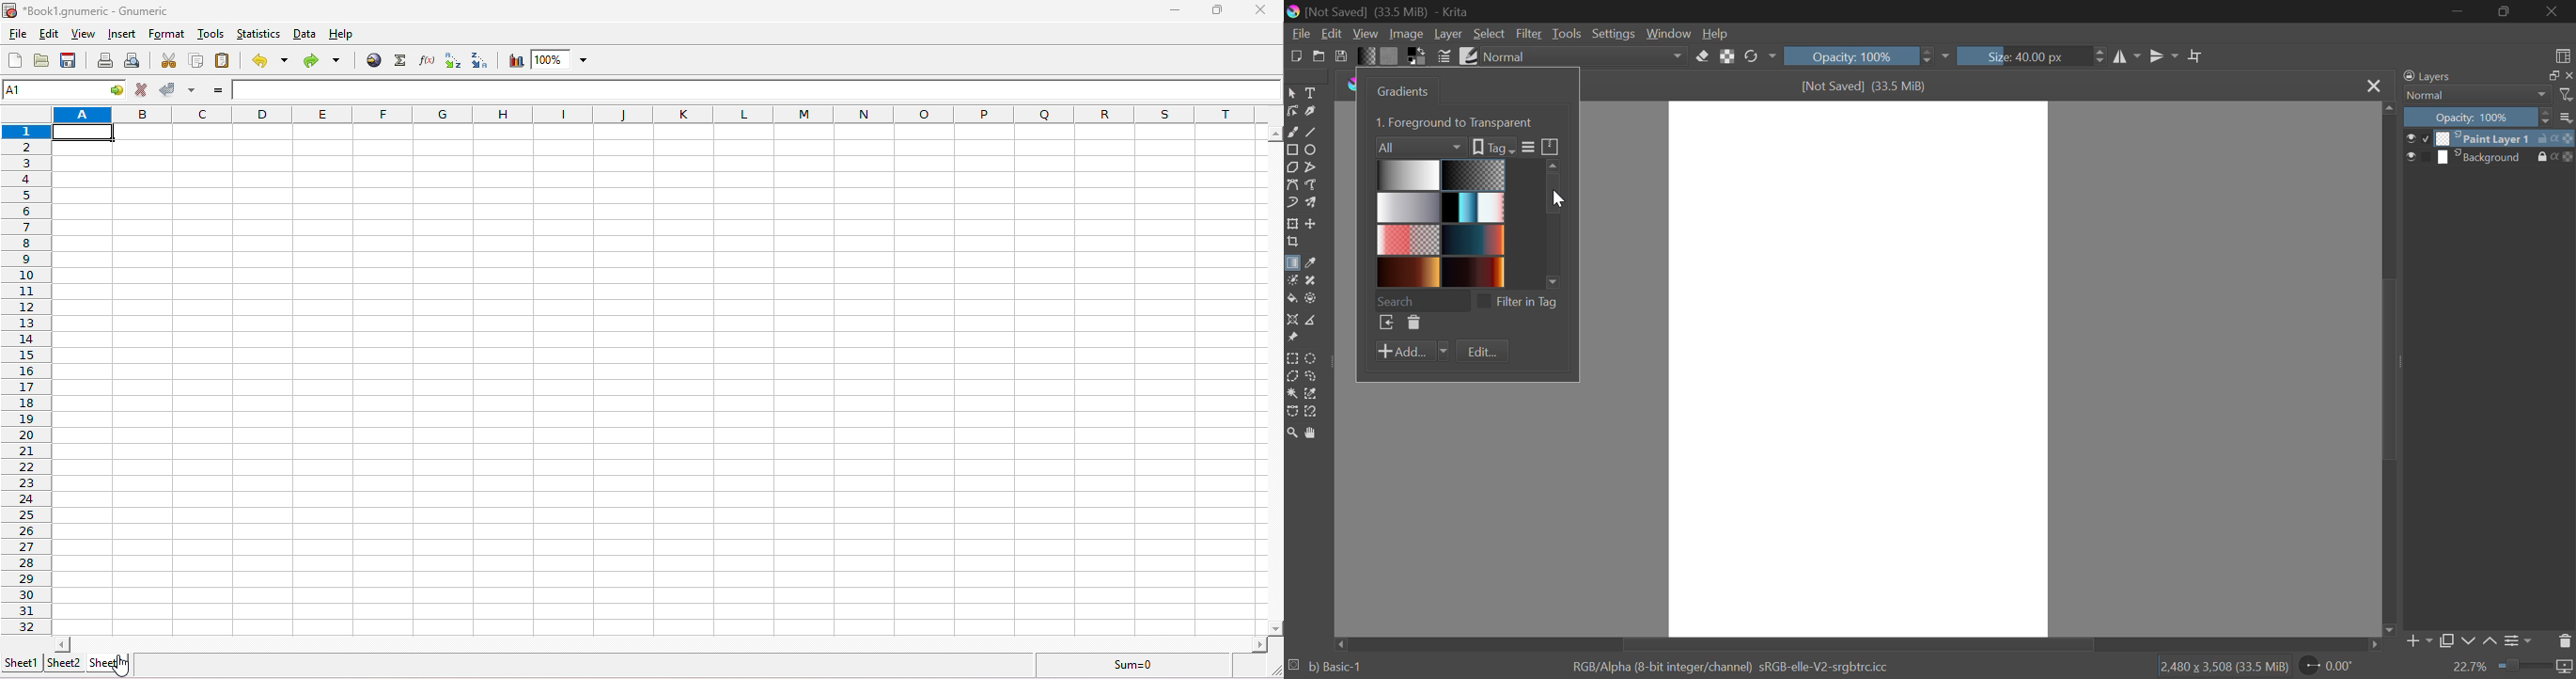 The height and width of the screenshot is (700, 2576). I want to click on Gradients, so click(1400, 91).